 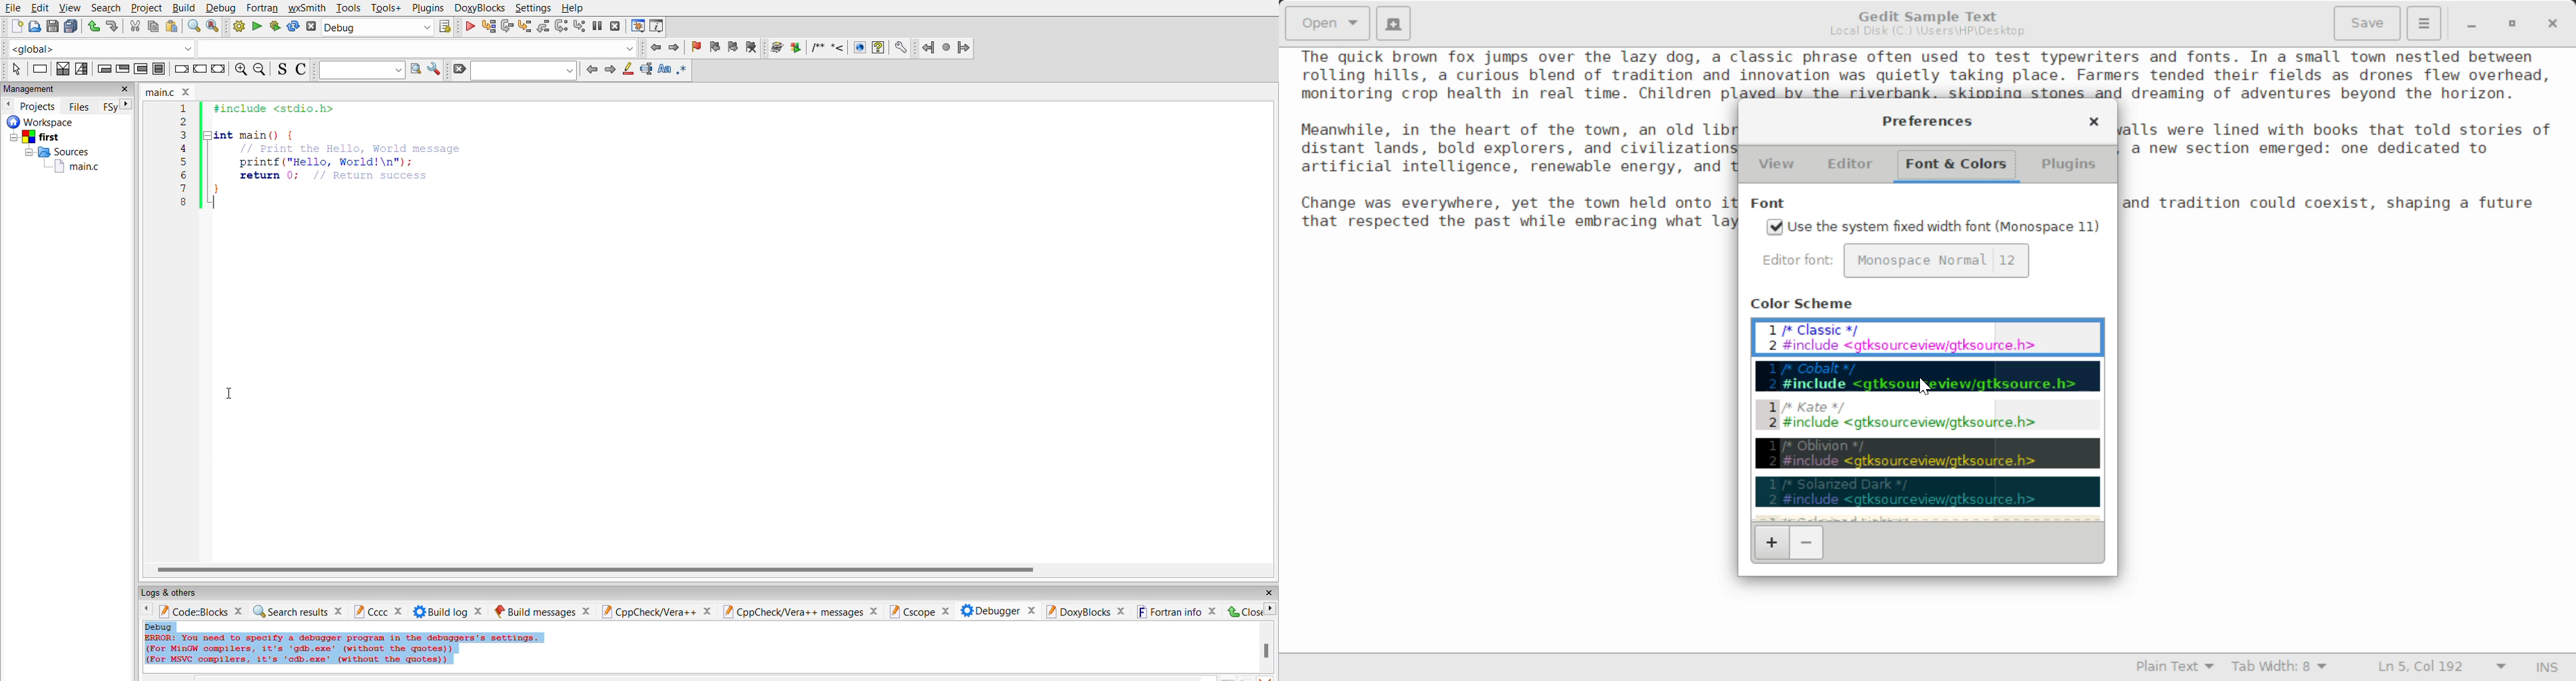 I want to click on wxsmith, so click(x=305, y=8).